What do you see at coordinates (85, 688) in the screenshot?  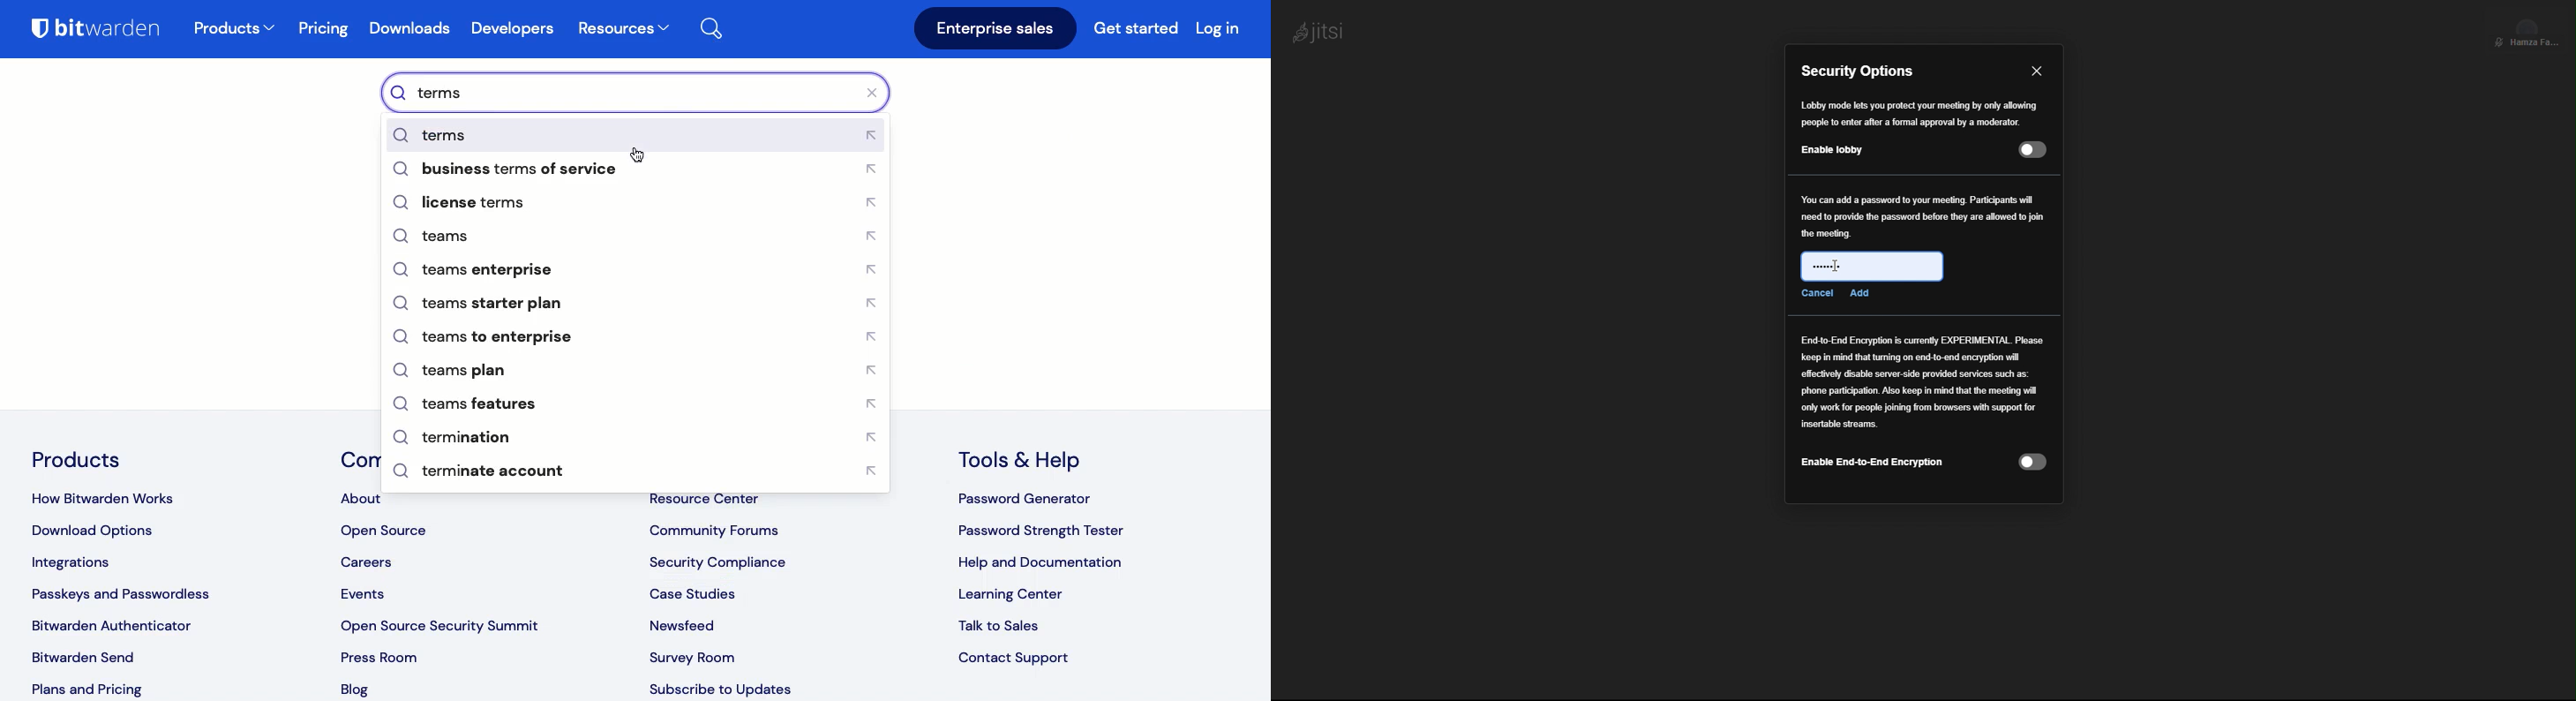 I see `plans and pricing` at bounding box center [85, 688].